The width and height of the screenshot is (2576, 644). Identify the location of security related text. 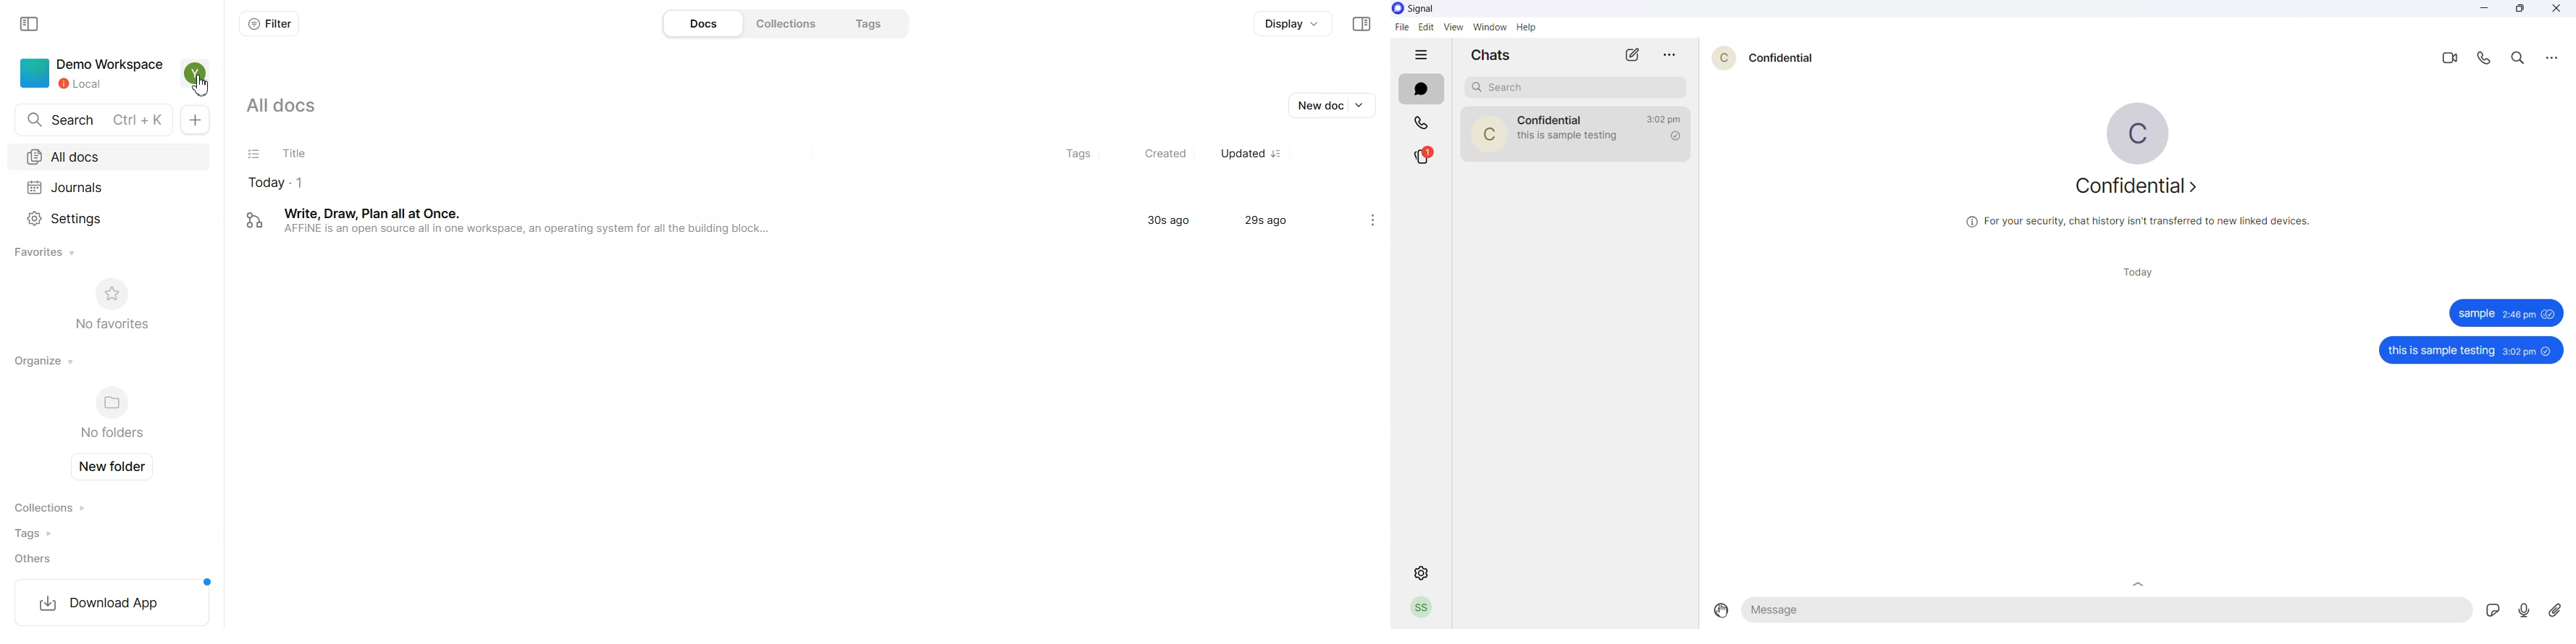
(2137, 222).